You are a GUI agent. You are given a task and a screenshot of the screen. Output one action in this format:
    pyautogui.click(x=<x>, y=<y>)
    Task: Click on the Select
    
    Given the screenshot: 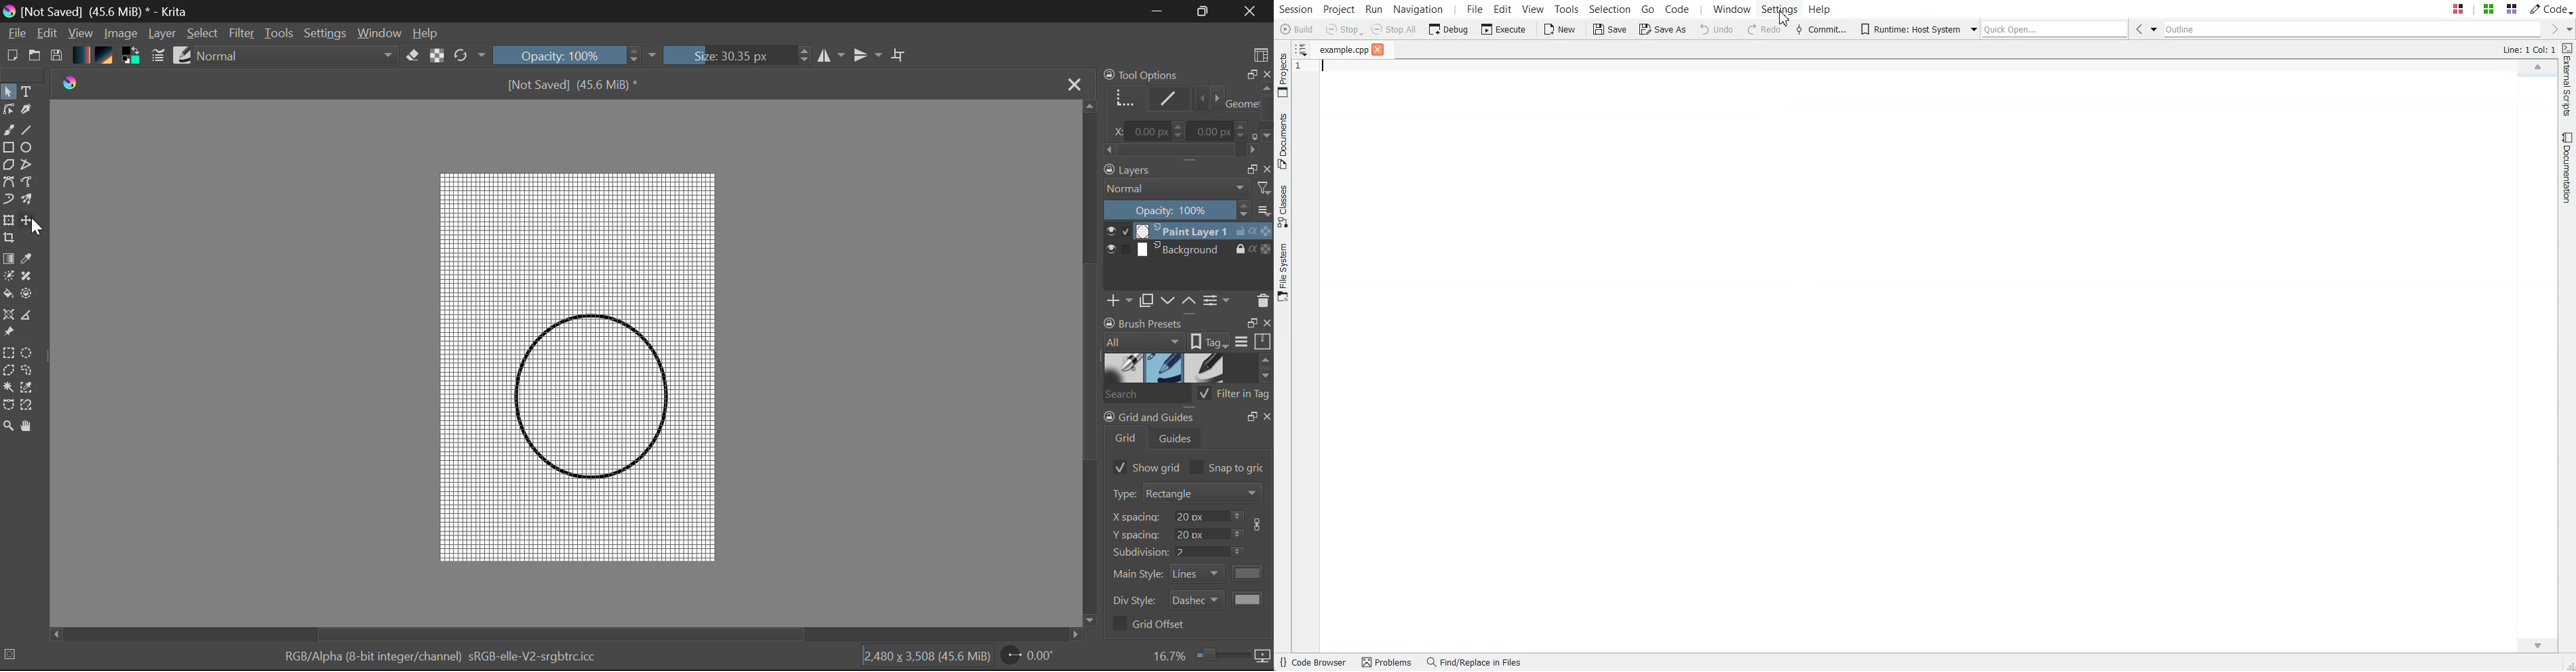 What is the action you would take?
    pyautogui.click(x=203, y=34)
    